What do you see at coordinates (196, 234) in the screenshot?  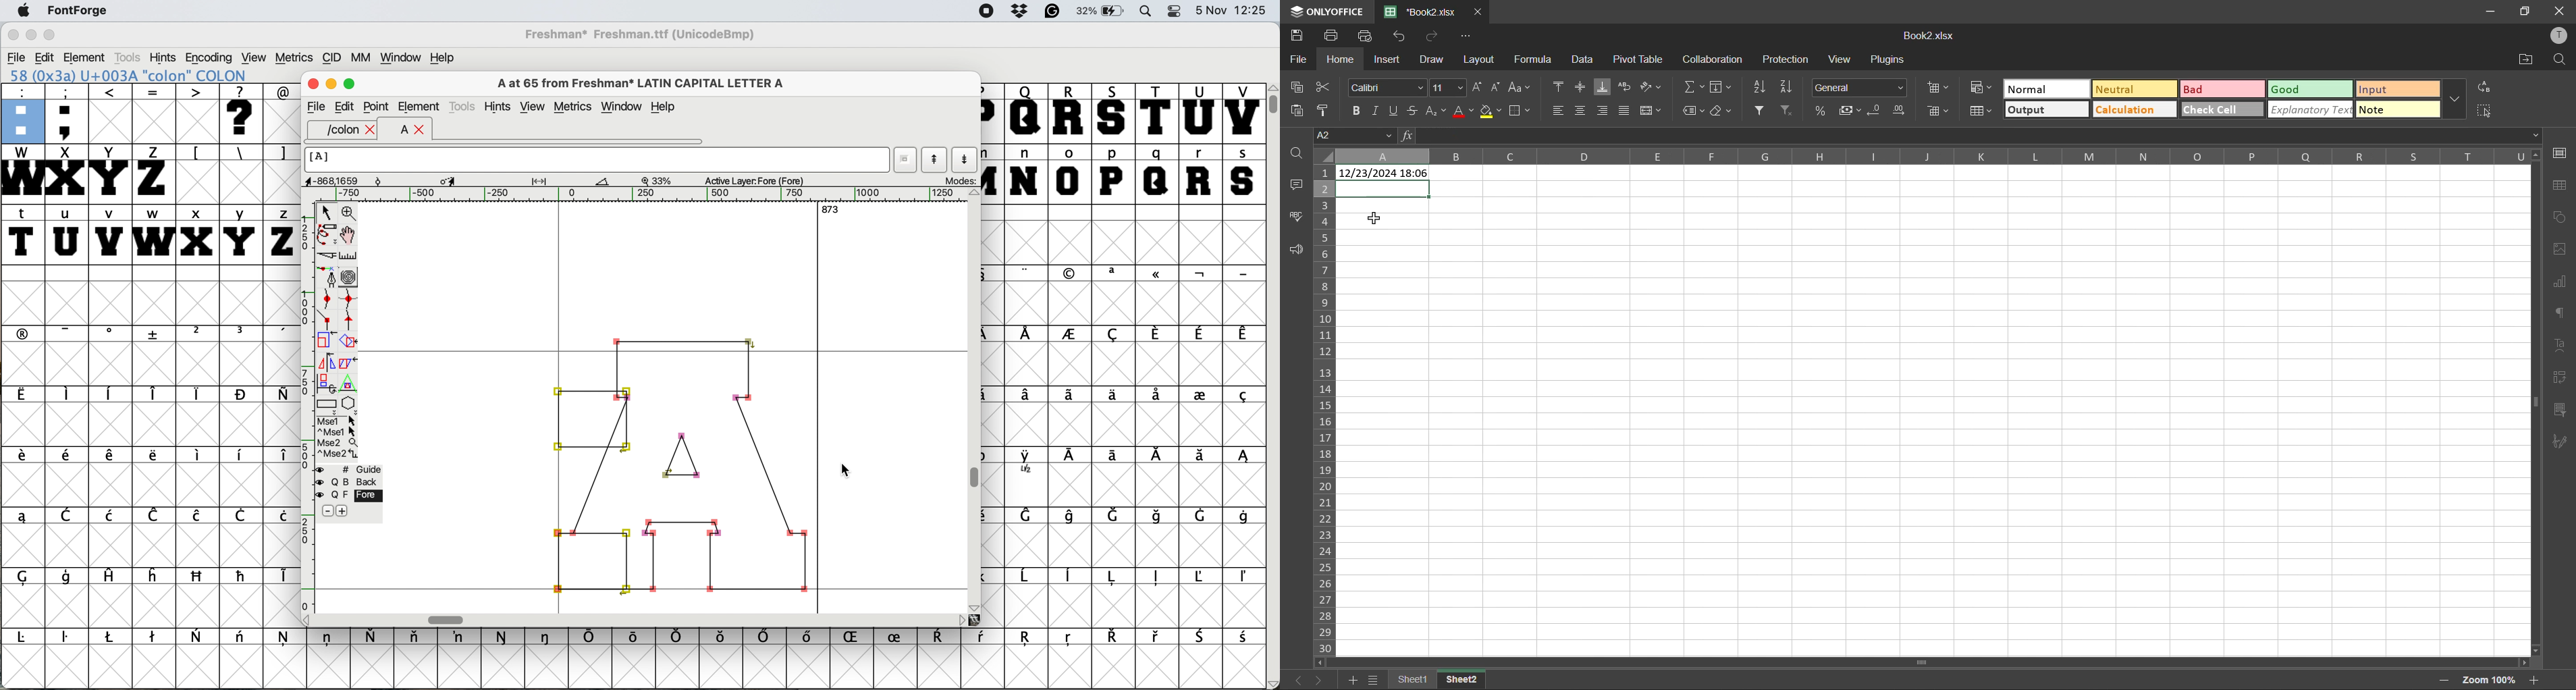 I see `x` at bounding box center [196, 234].